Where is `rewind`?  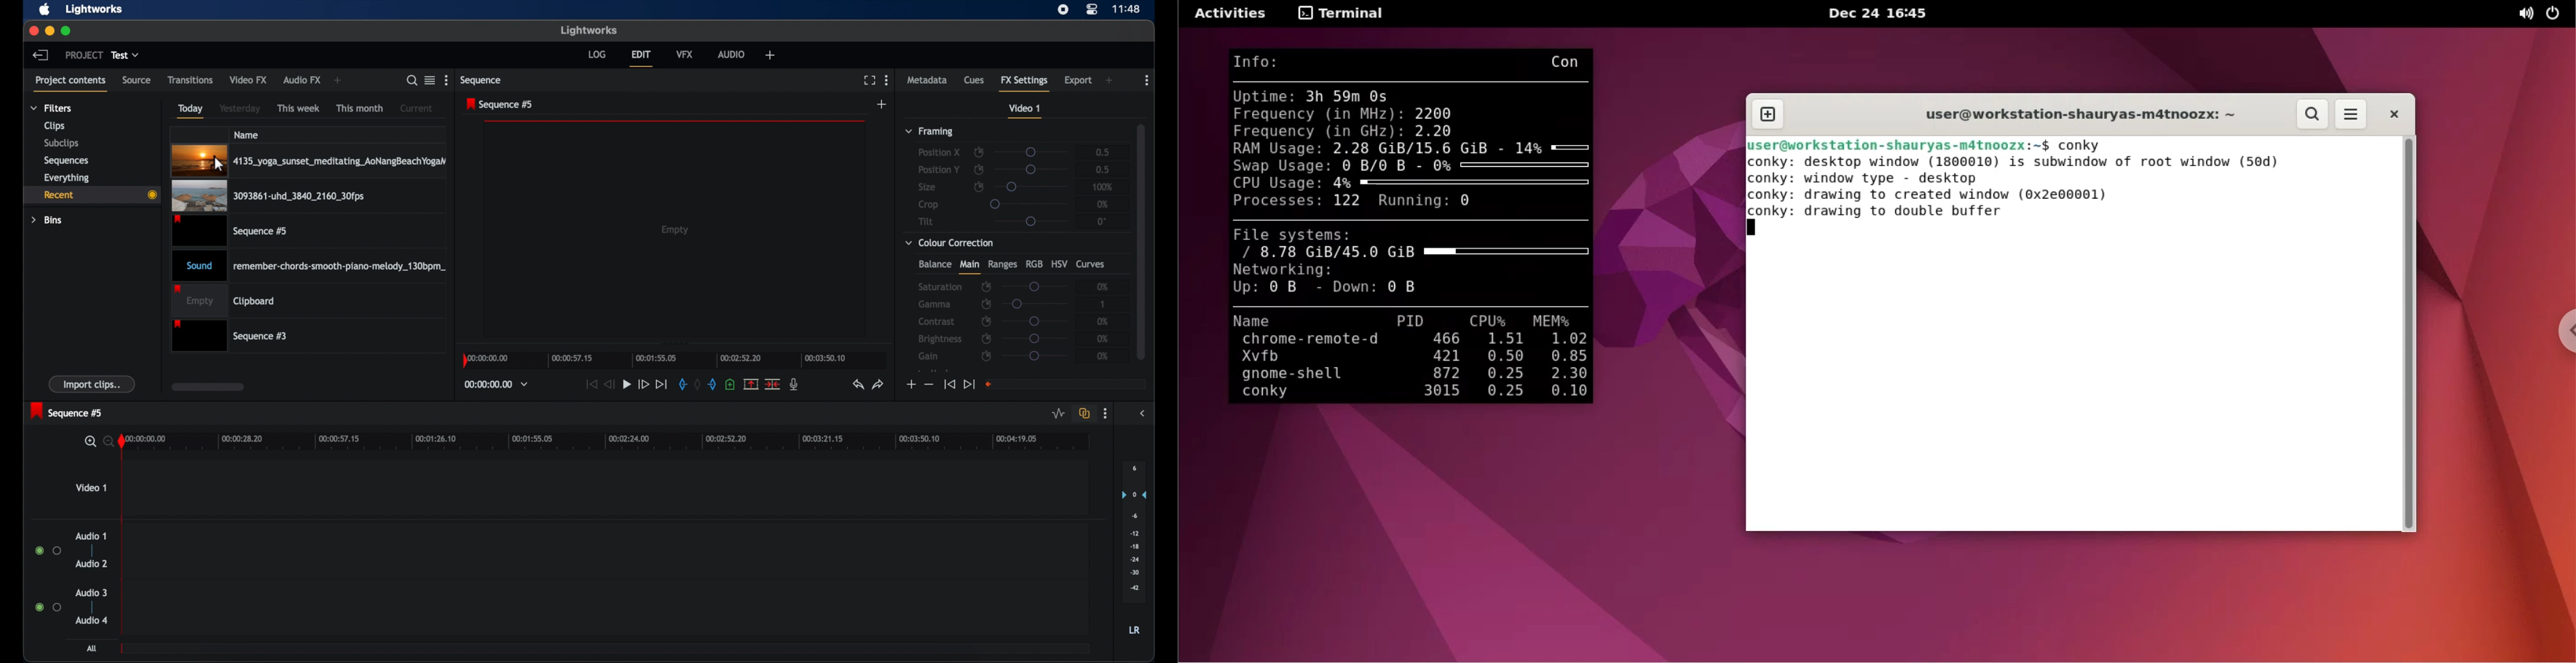 rewind is located at coordinates (611, 384).